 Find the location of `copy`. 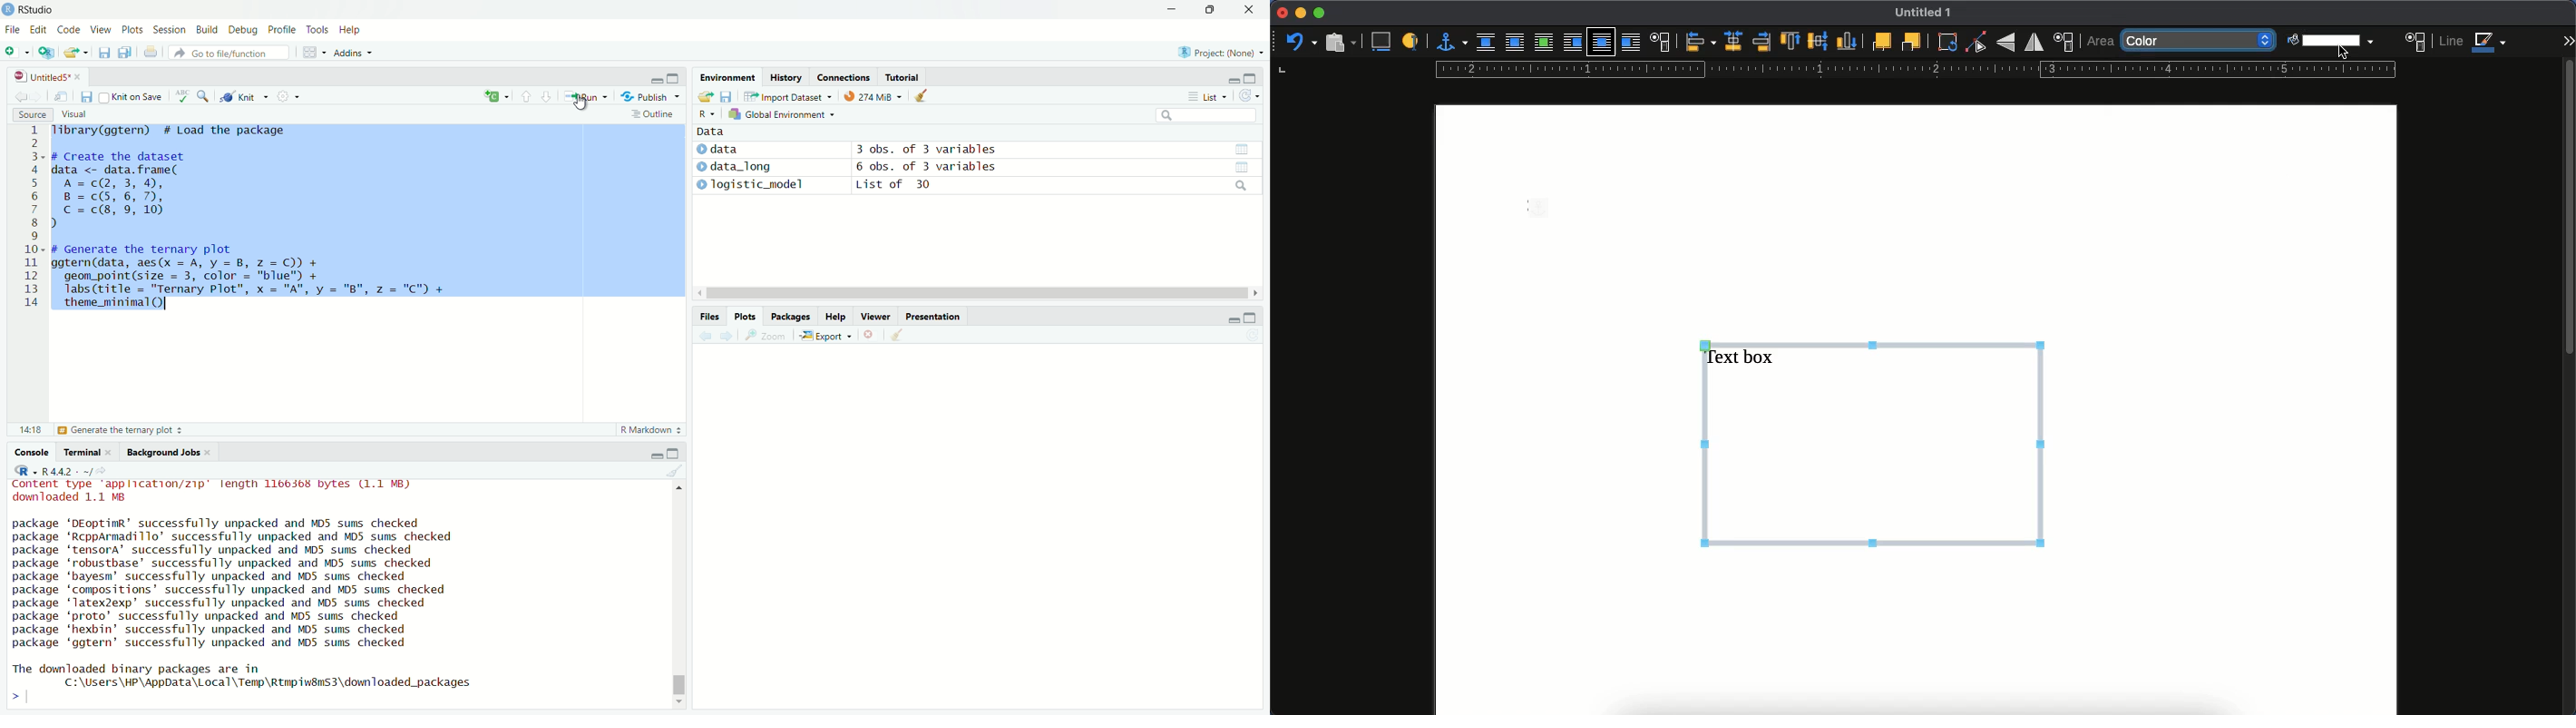

copy is located at coordinates (123, 54).